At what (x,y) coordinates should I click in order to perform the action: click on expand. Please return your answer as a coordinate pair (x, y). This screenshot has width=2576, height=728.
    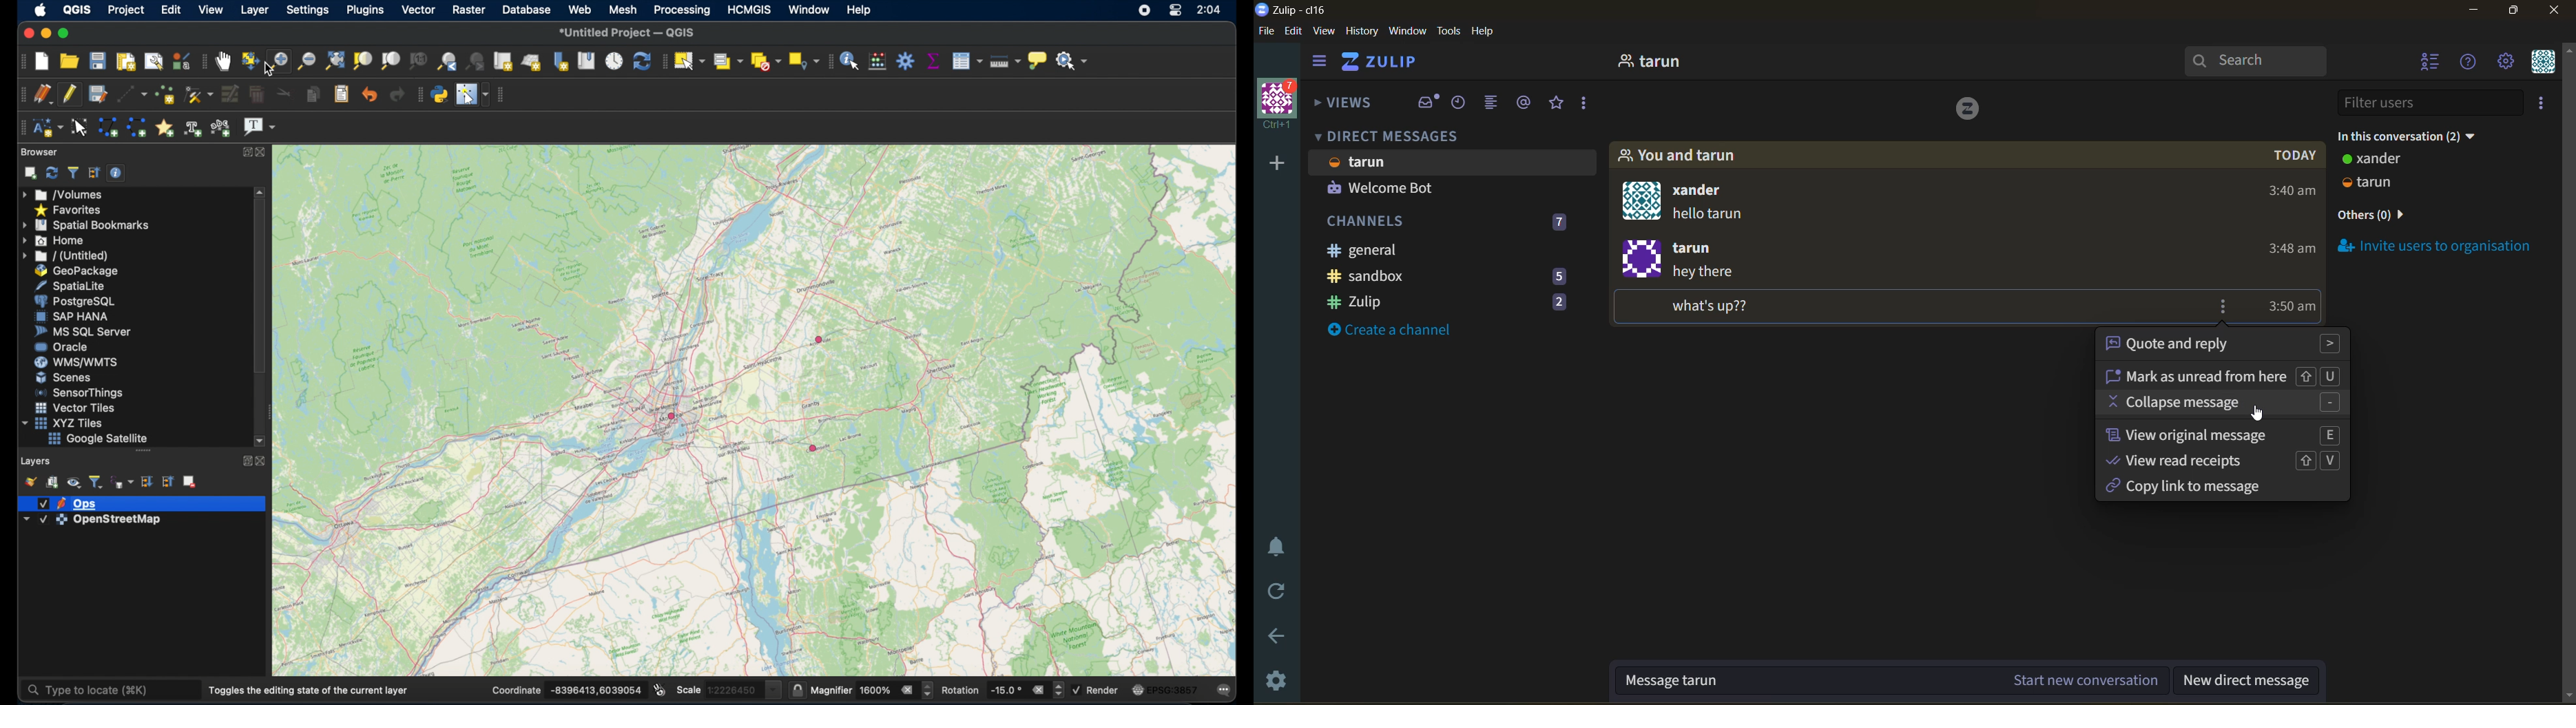
    Looking at the image, I should click on (246, 462).